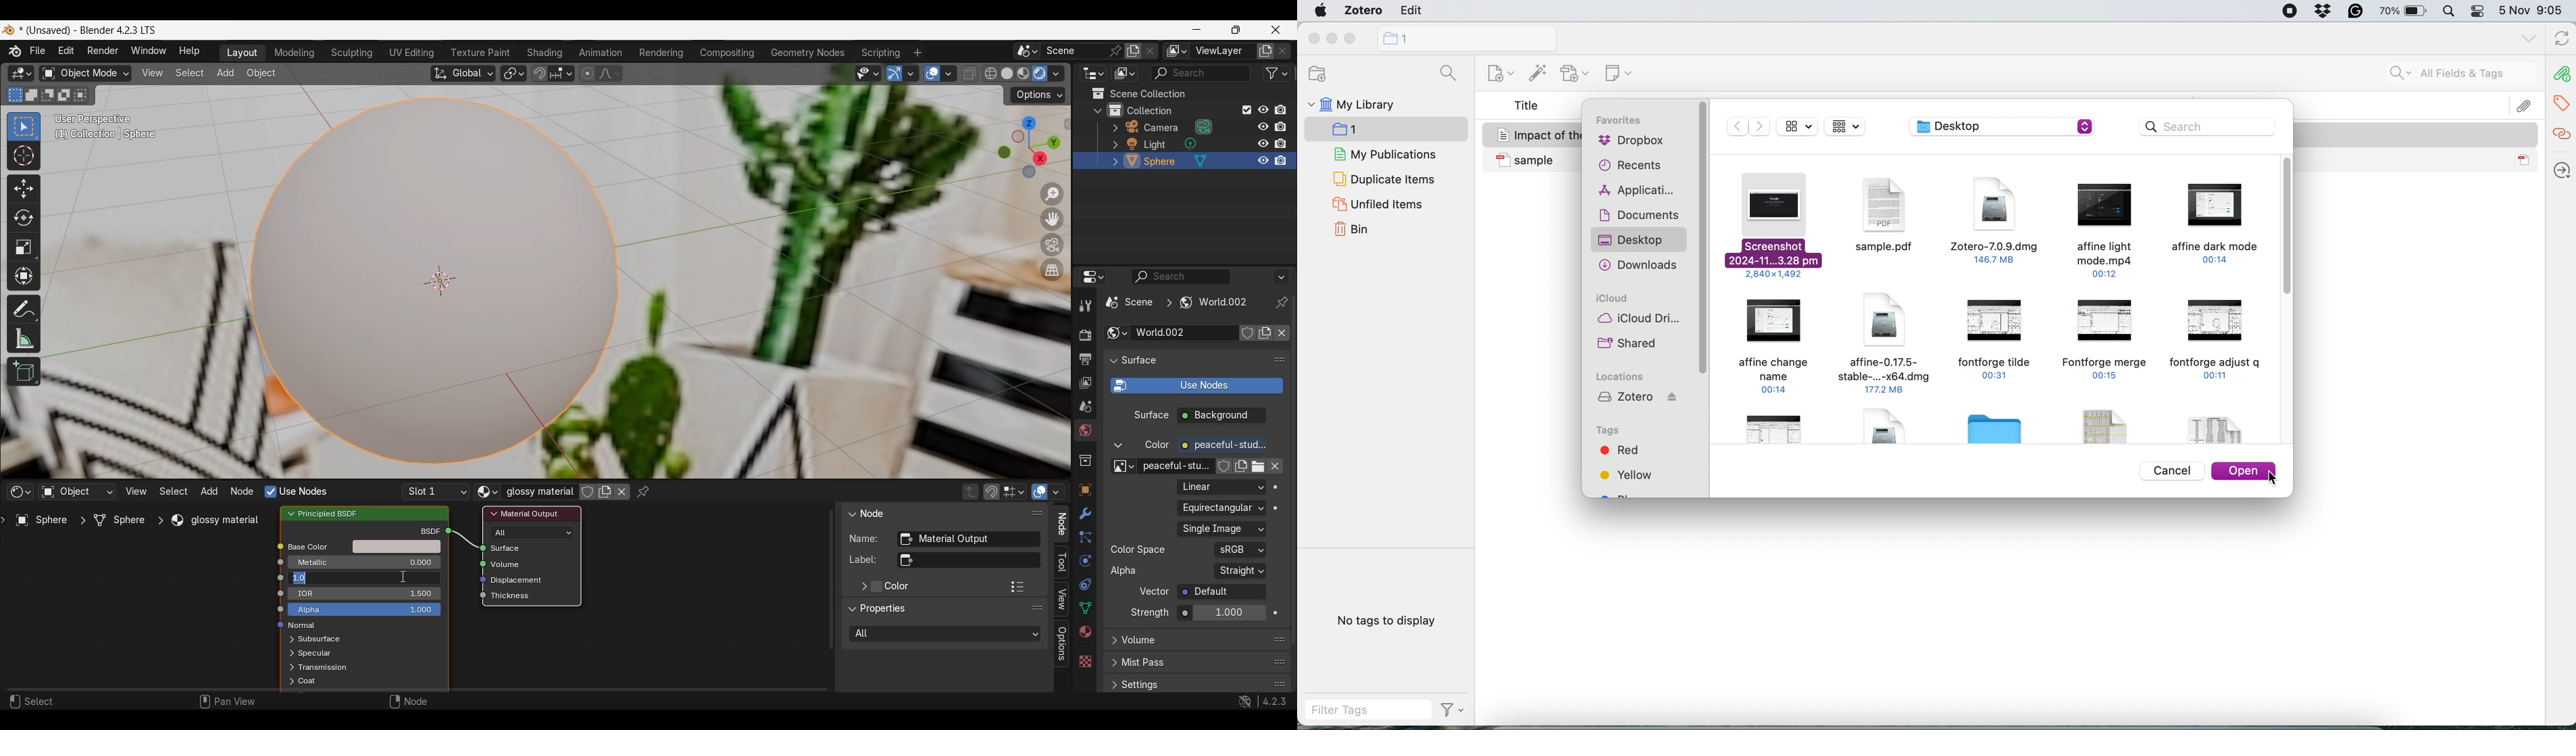  What do you see at coordinates (2564, 101) in the screenshot?
I see `tags` at bounding box center [2564, 101].